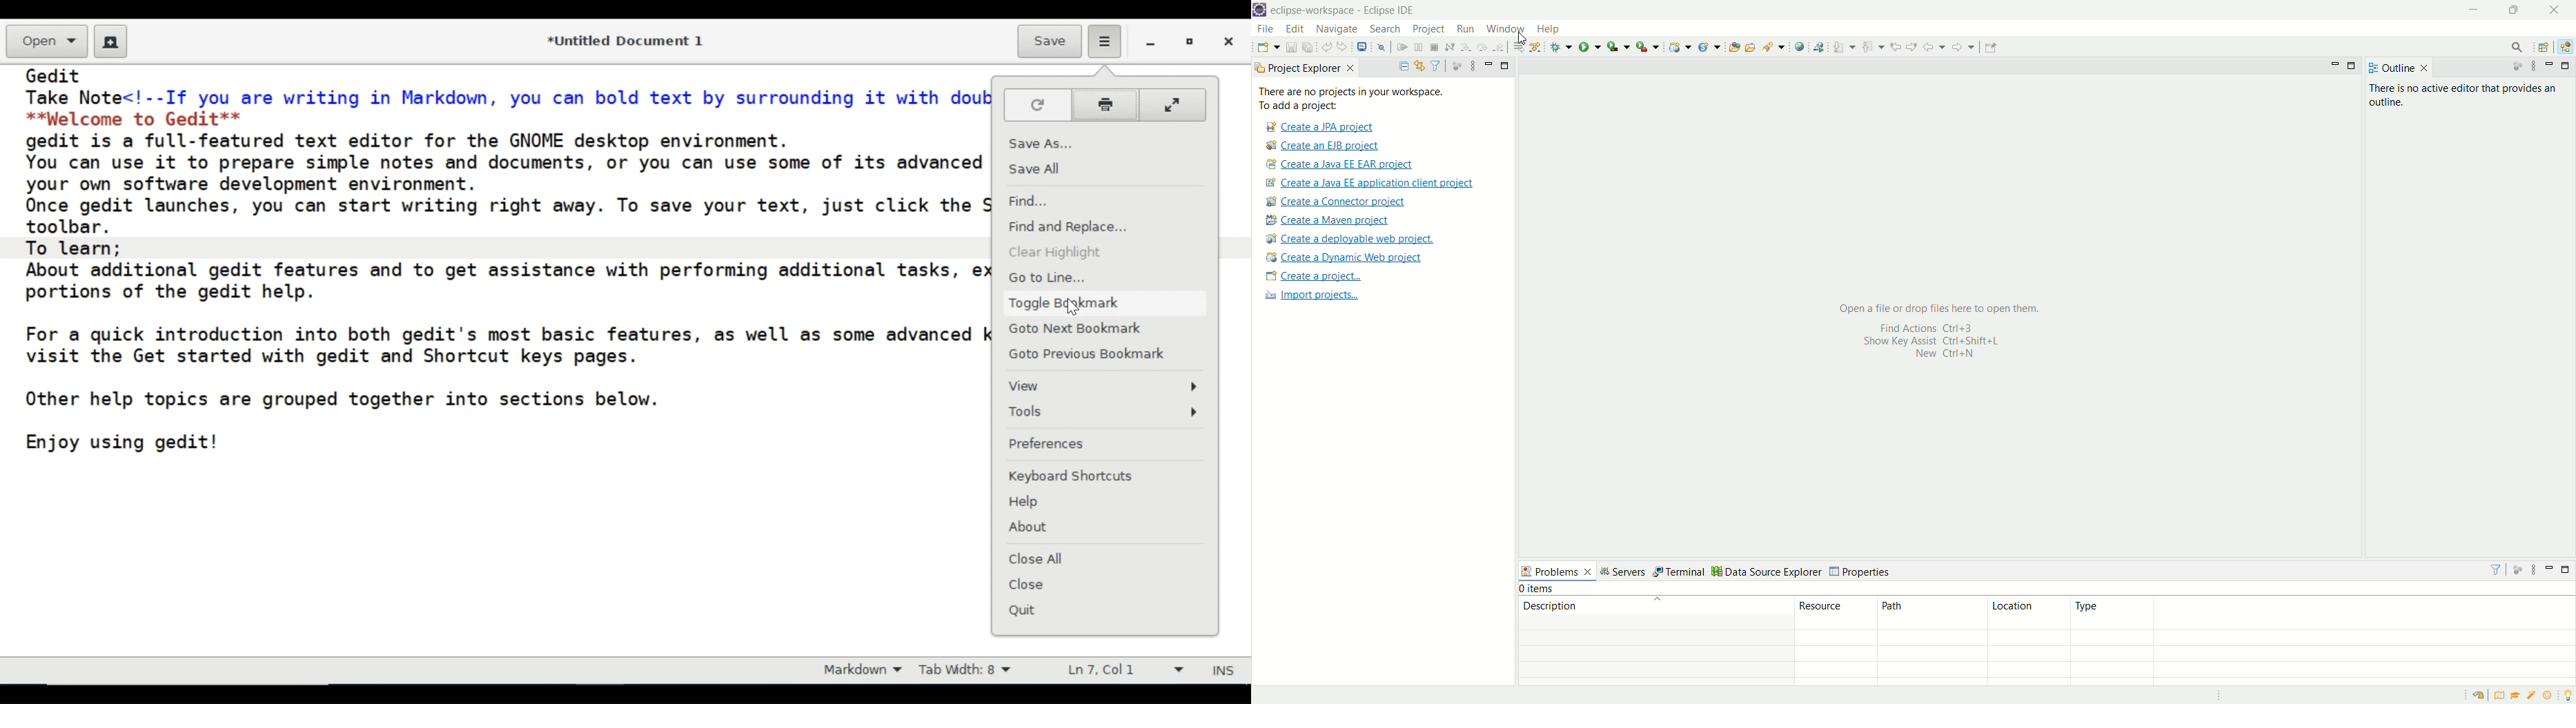 The height and width of the screenshot is (728, 2576). What do you see at coordinates (1304, 68) in the screenshot?
I see `project explorer` at bounding box center [1304, 68].